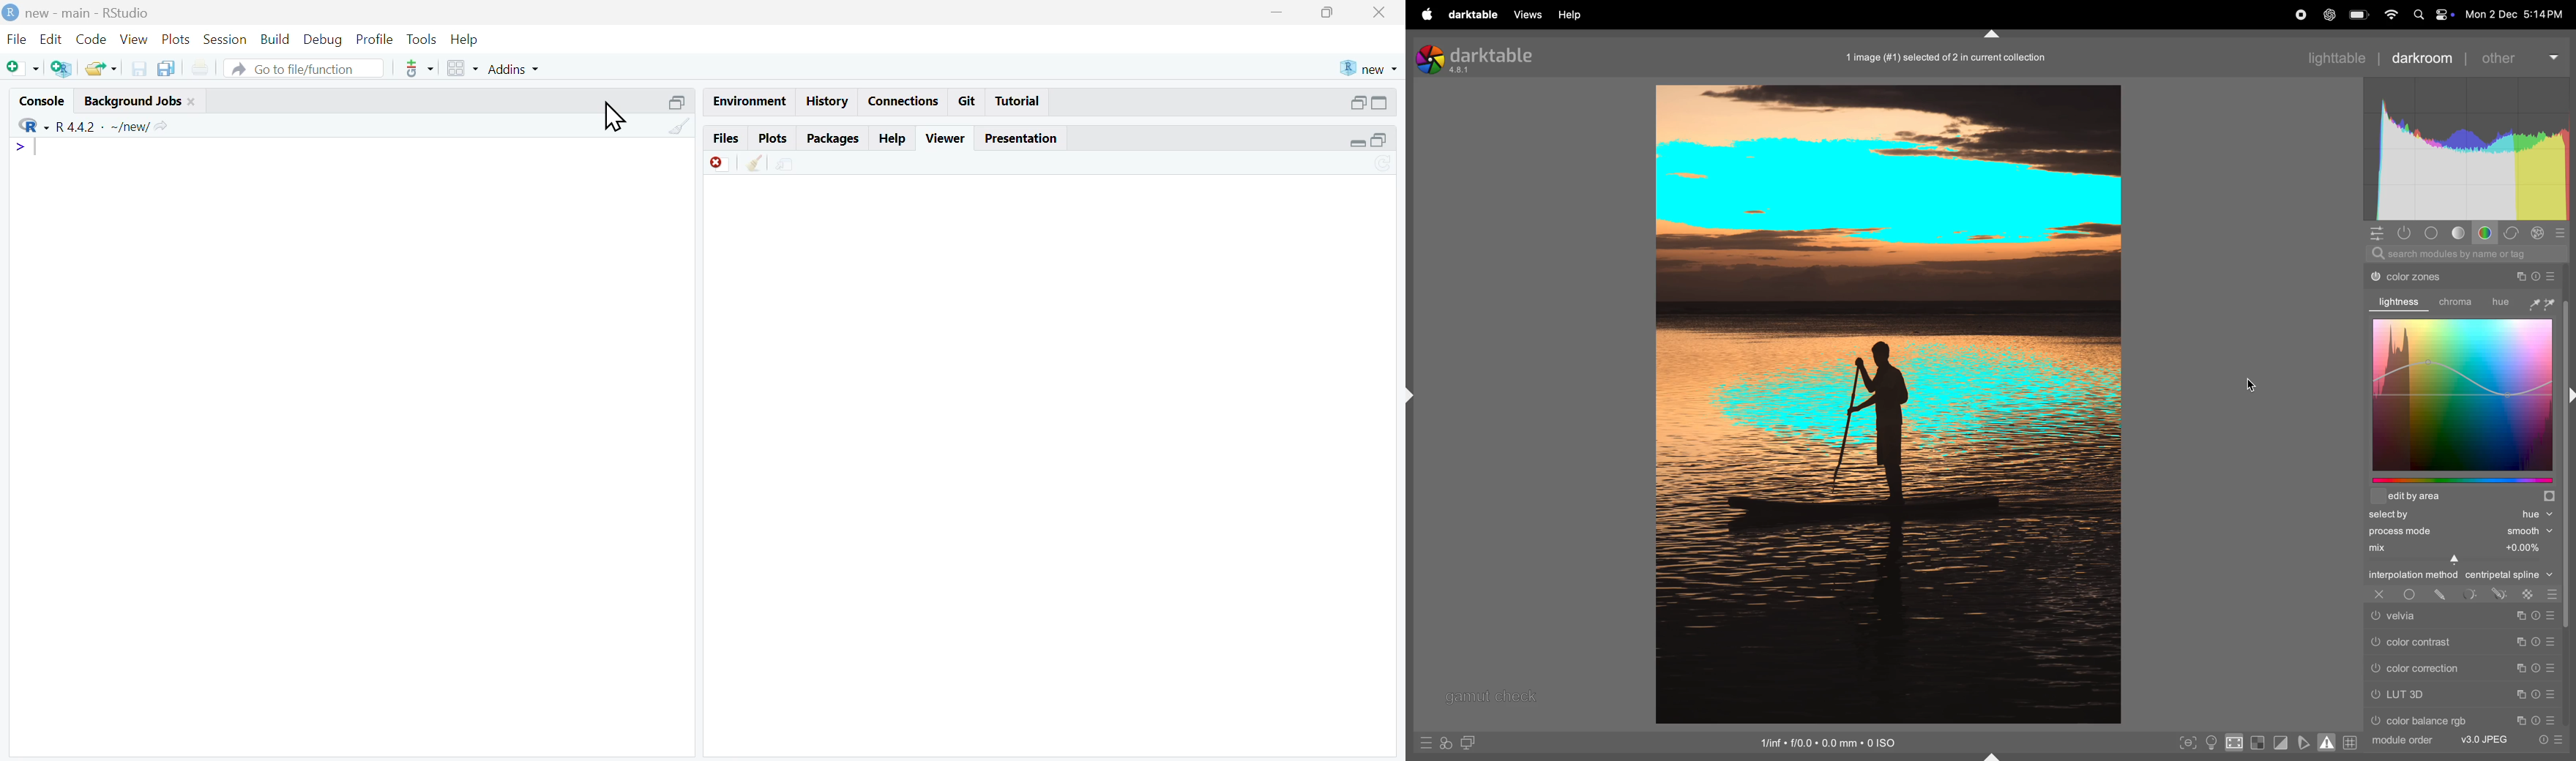 This screenshot has width=2576, height=784. What do you see at coordinates (2432, 276) in the screenshot?
I see `color zones` at bounding box center [2432, 276].